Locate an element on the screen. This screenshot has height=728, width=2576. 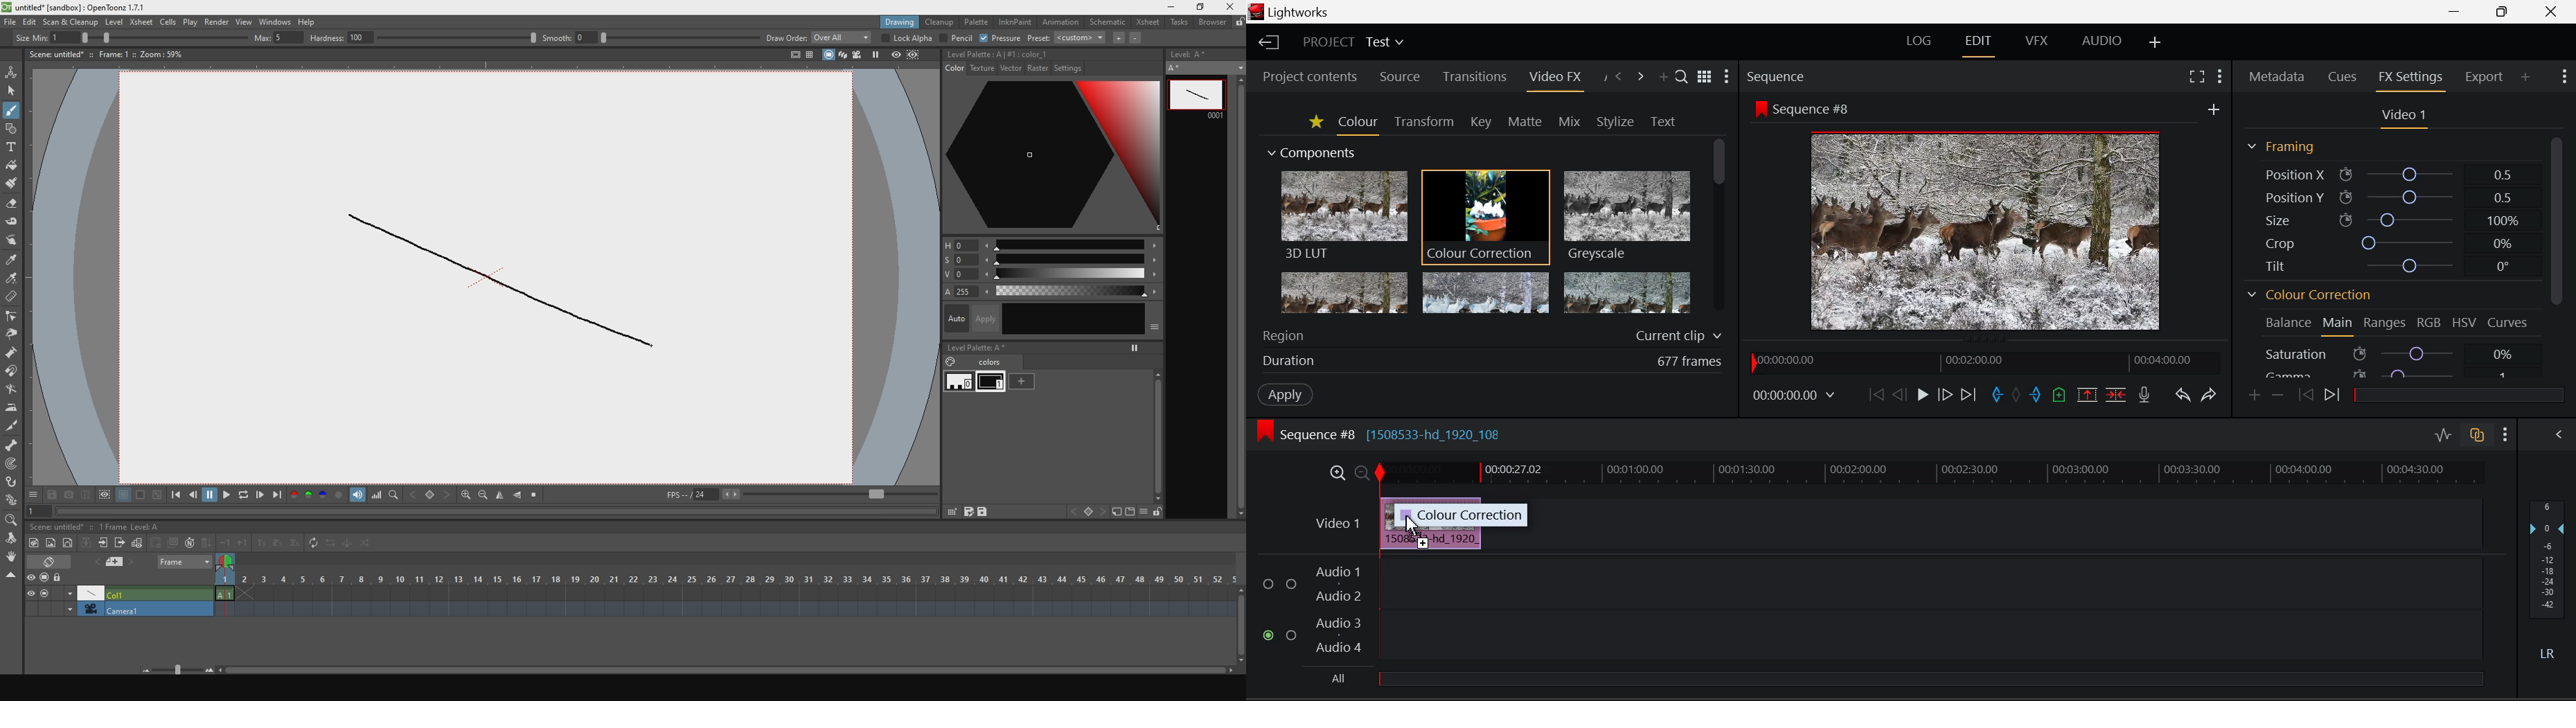
Toggle Audio Levels Editing is located at coordinates (2442, 438).